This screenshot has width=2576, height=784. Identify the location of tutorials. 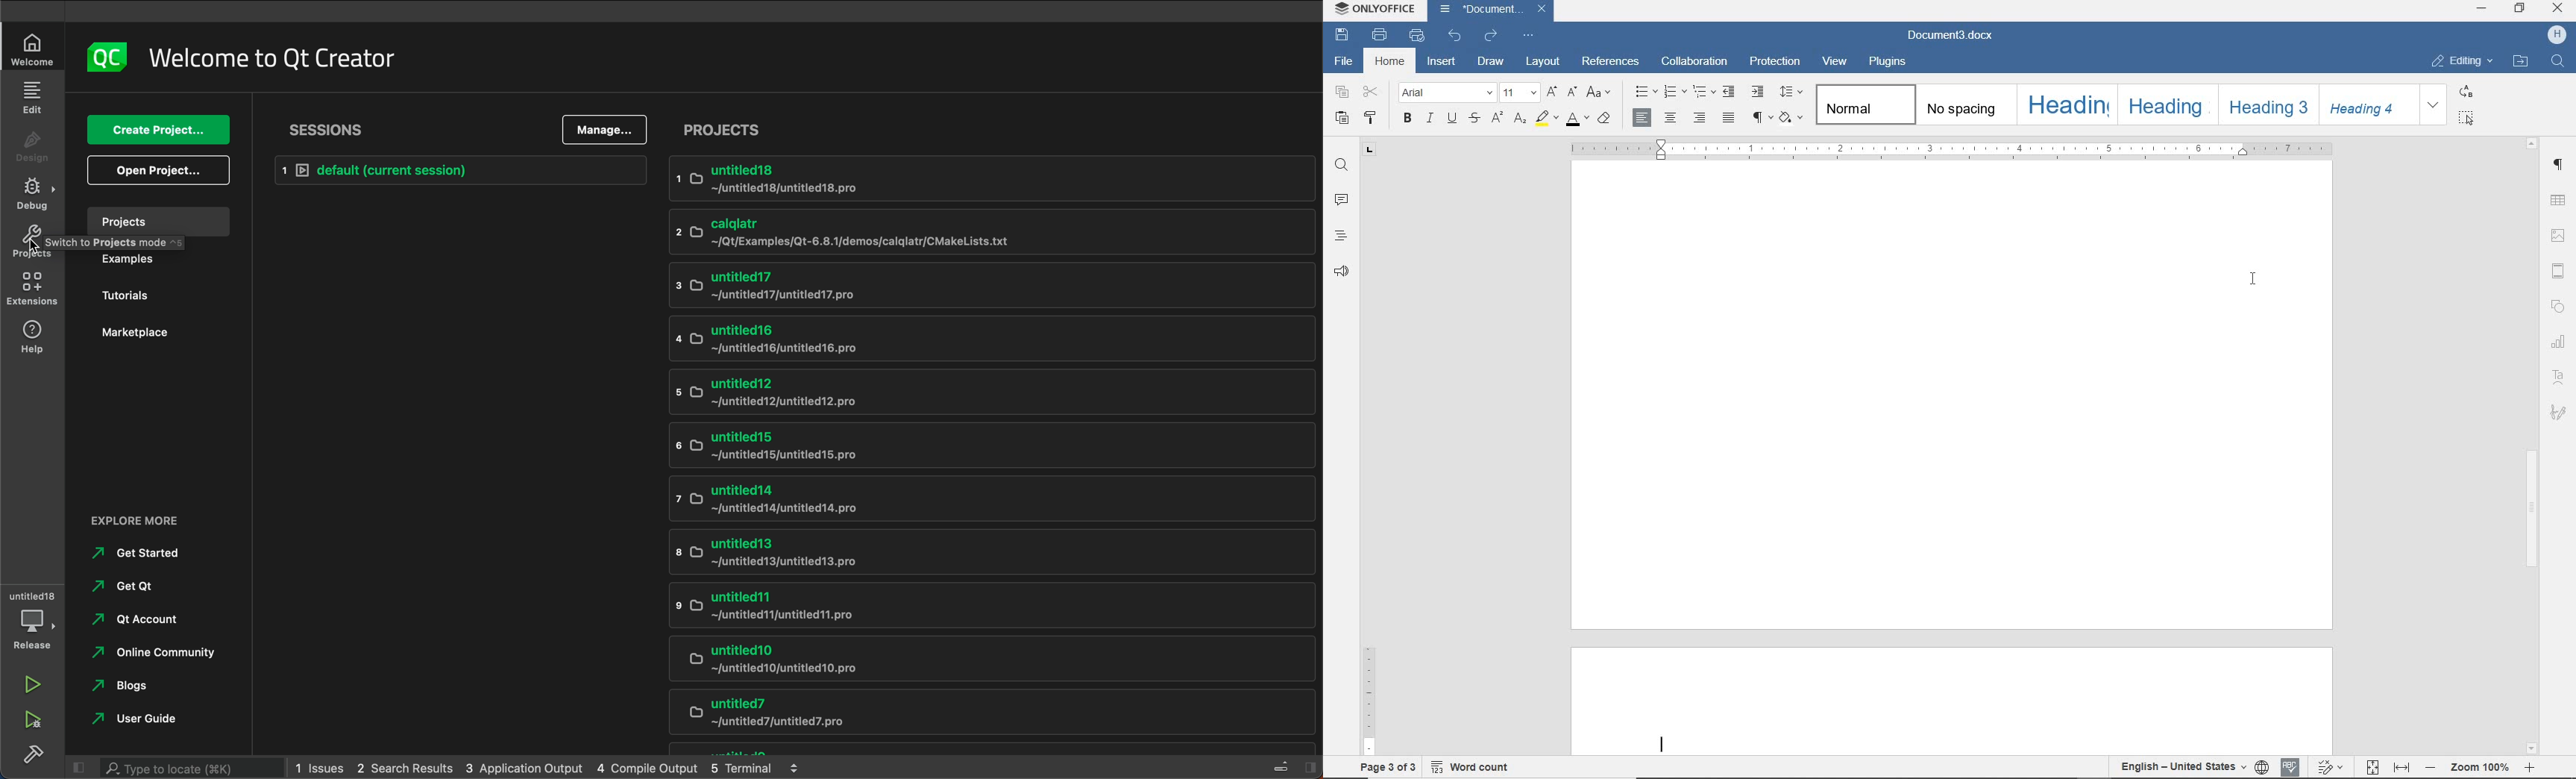
(162, 295).